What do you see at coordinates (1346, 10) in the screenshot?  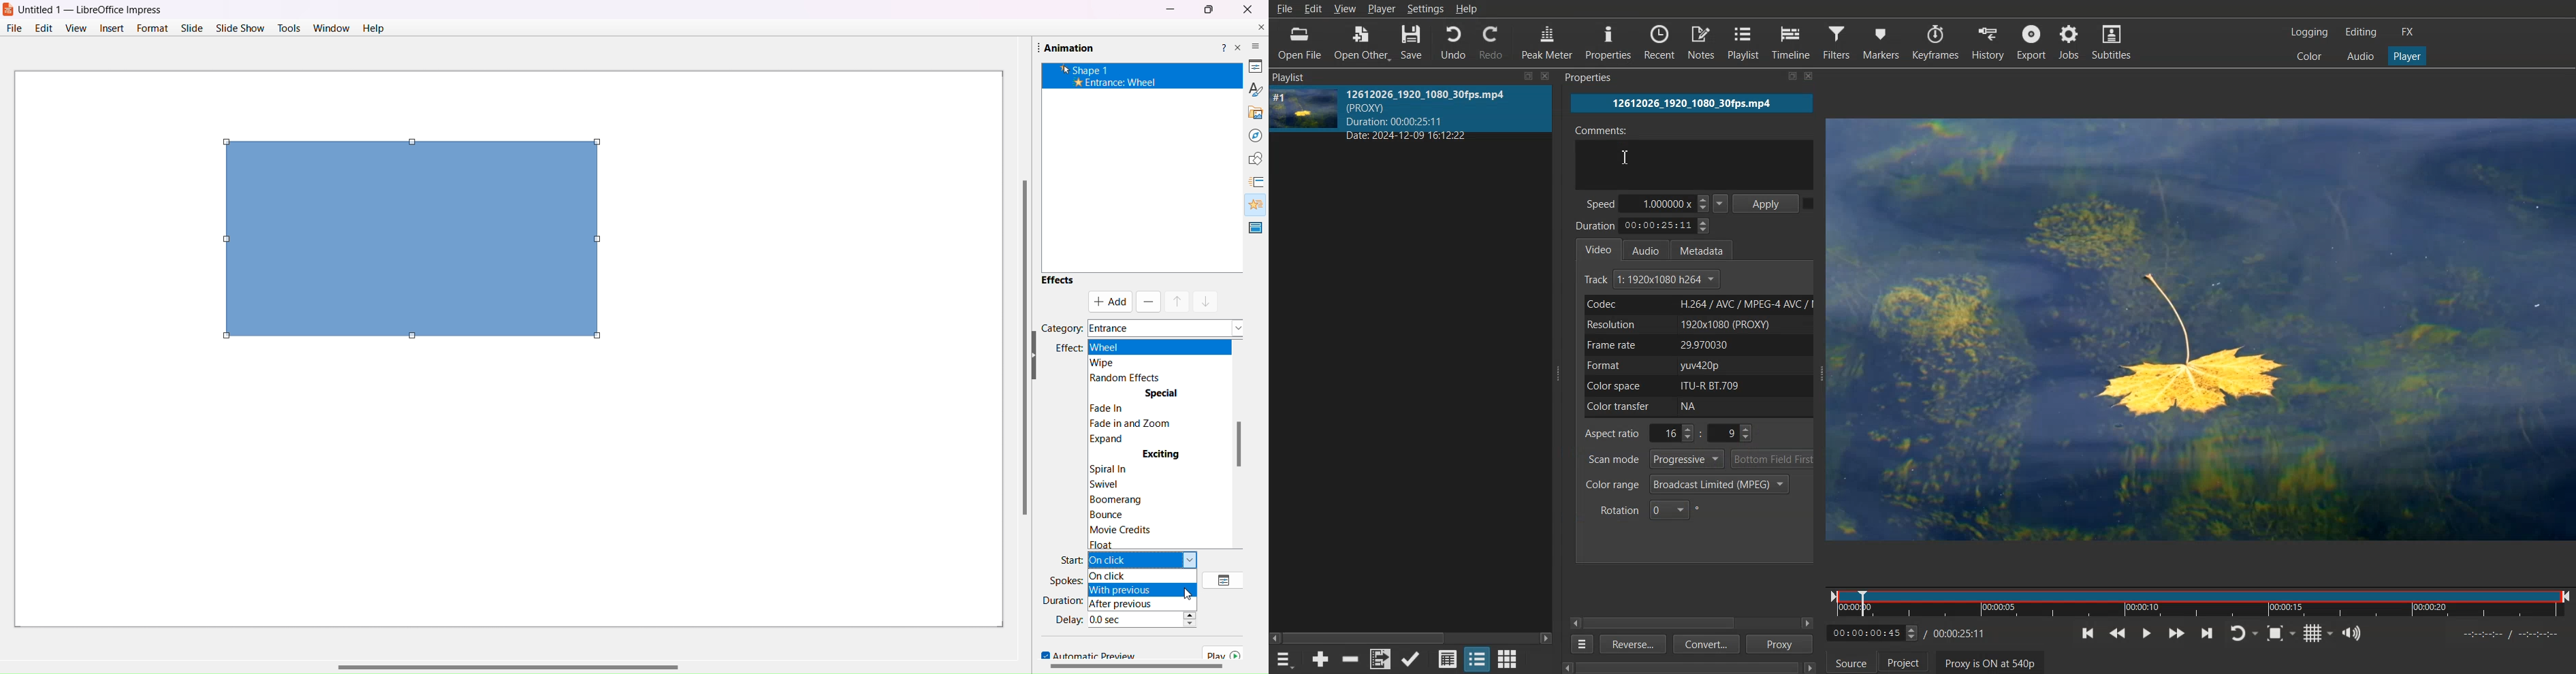 I see `View` at bounding box center [1346, 10].